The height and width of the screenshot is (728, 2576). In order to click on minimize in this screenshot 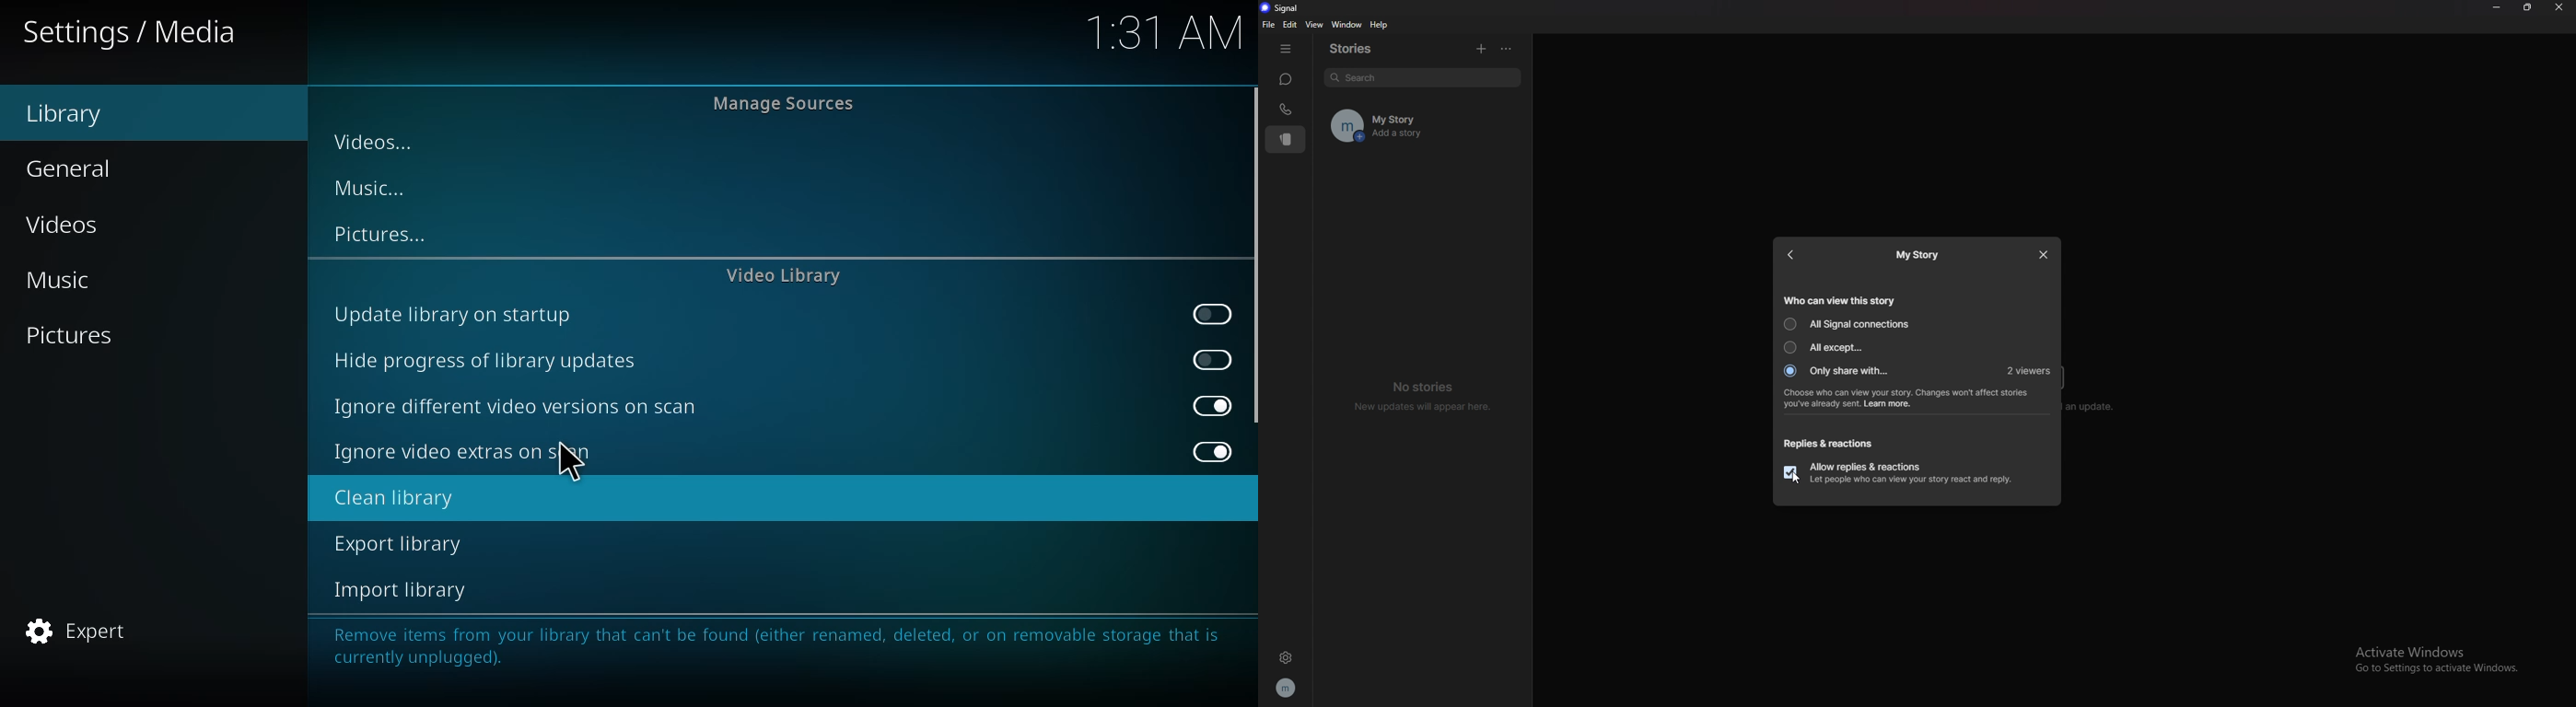, I will do `click(2498, 8)`.